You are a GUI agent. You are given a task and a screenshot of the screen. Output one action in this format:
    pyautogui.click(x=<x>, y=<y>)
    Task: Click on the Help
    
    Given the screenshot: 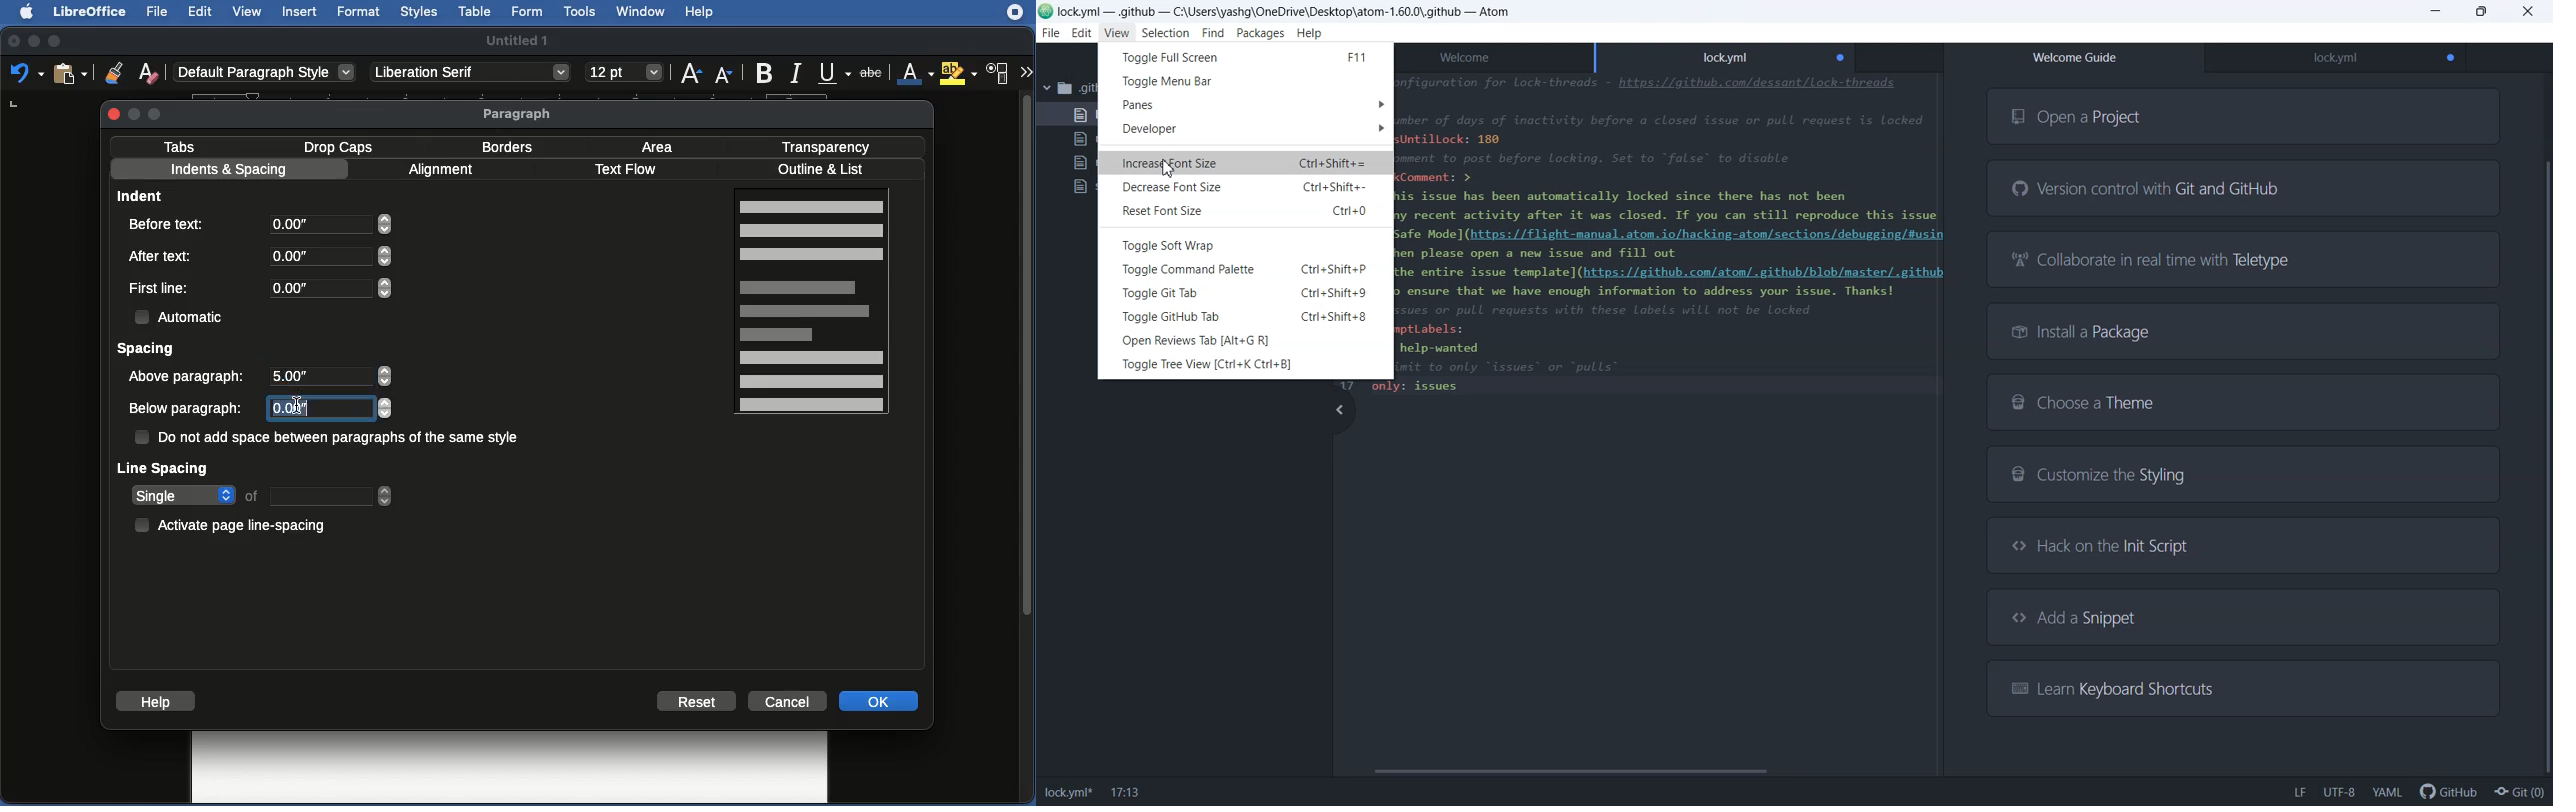 What is the action you would take?
    pyautogui.click(x=155, y=701)
    